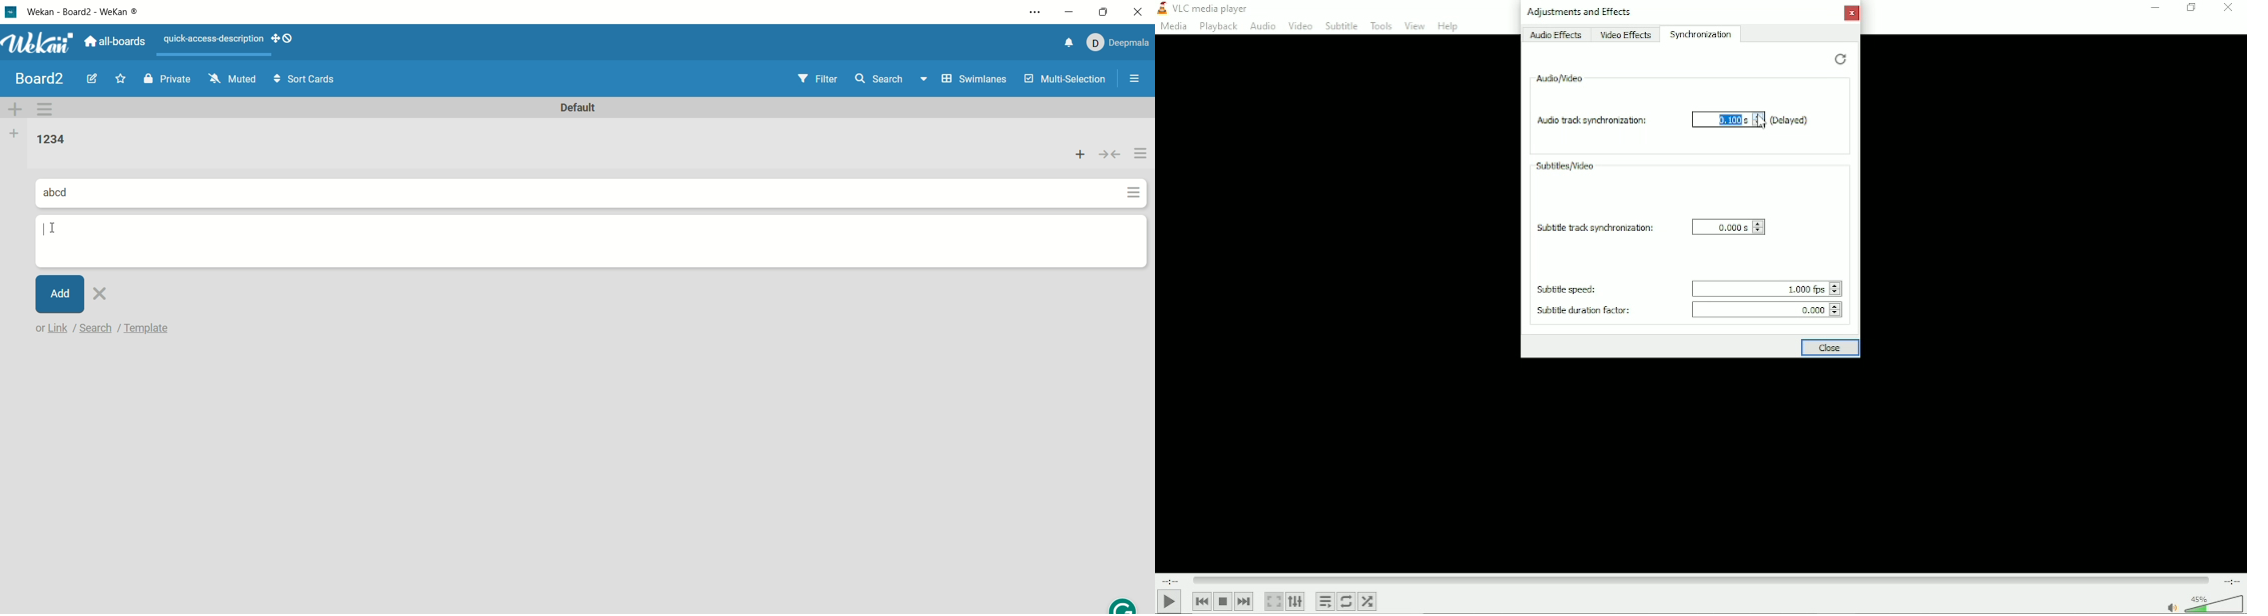  I want to click on minimize, so click(2154, 8).